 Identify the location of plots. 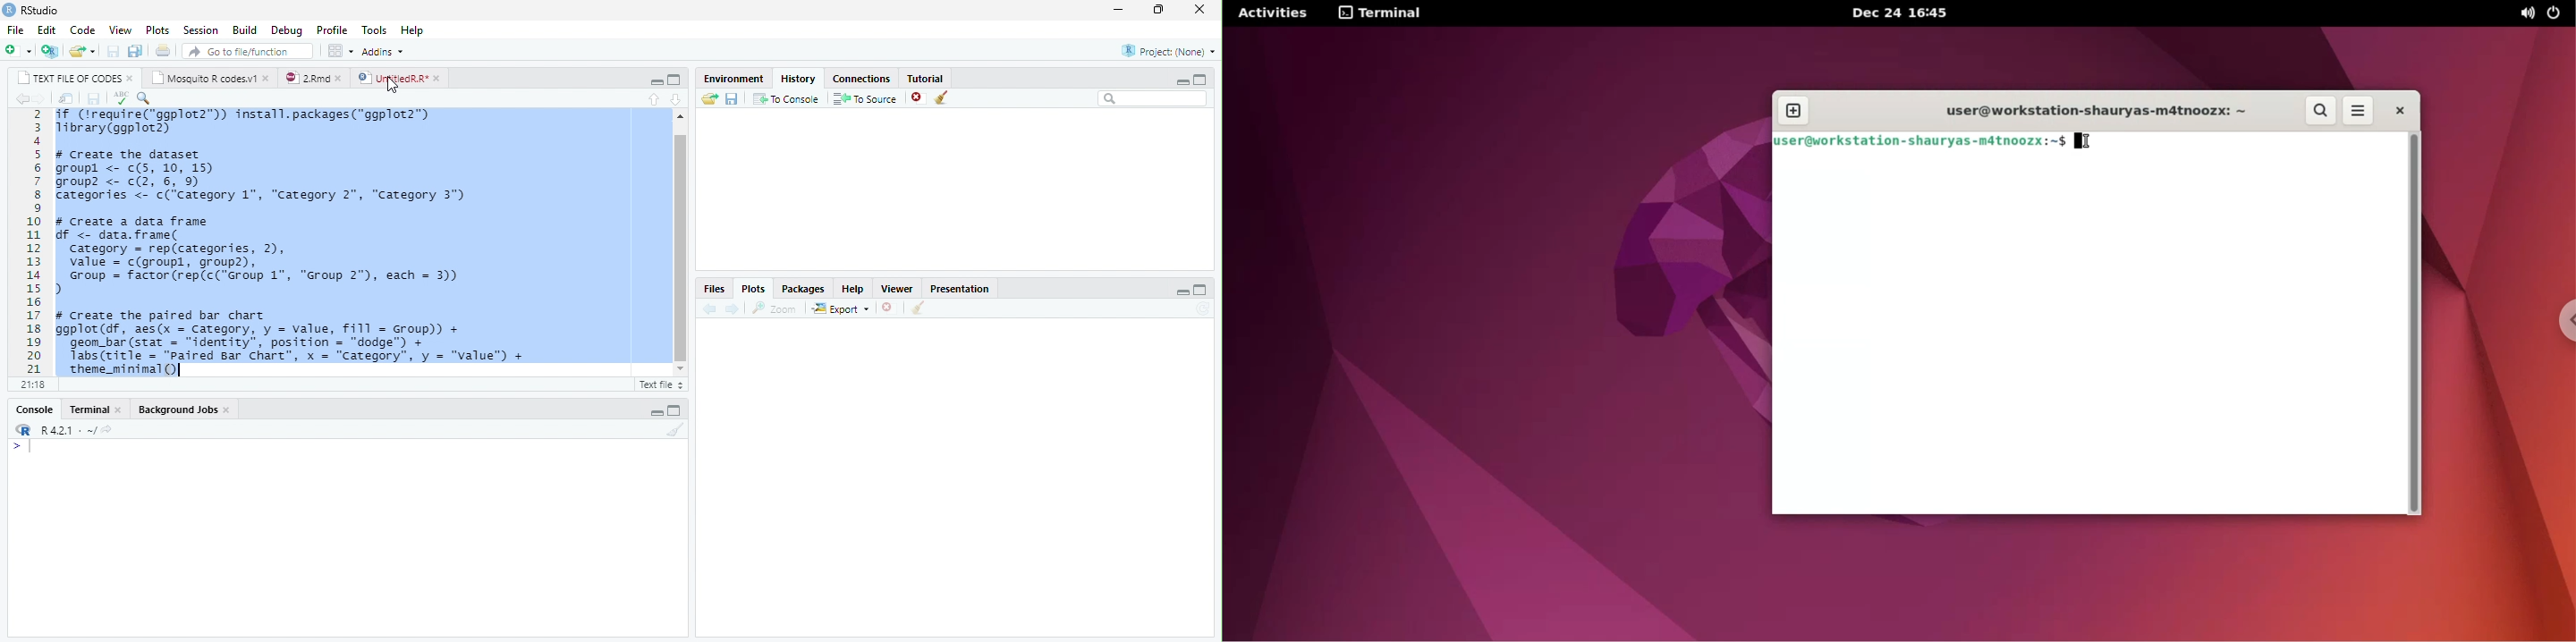
(156, 29).